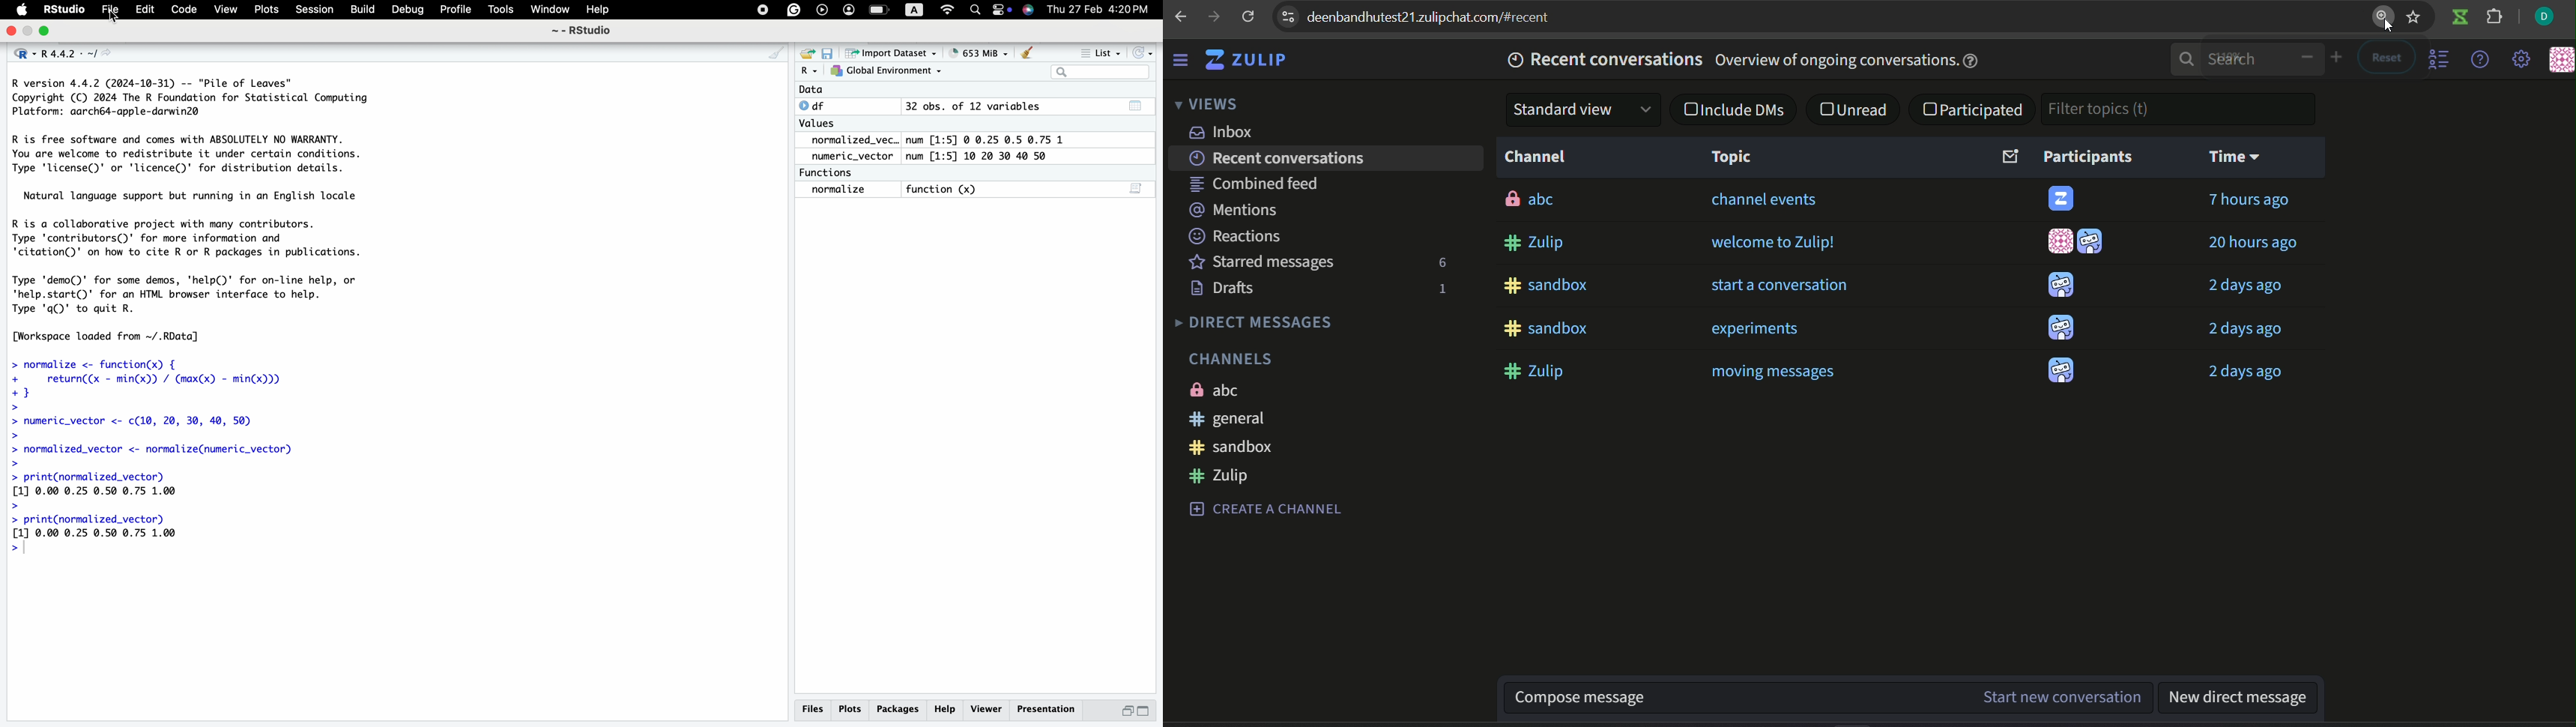 The image size is (2576, 728). I want to click on Plots, so click(851, 708).